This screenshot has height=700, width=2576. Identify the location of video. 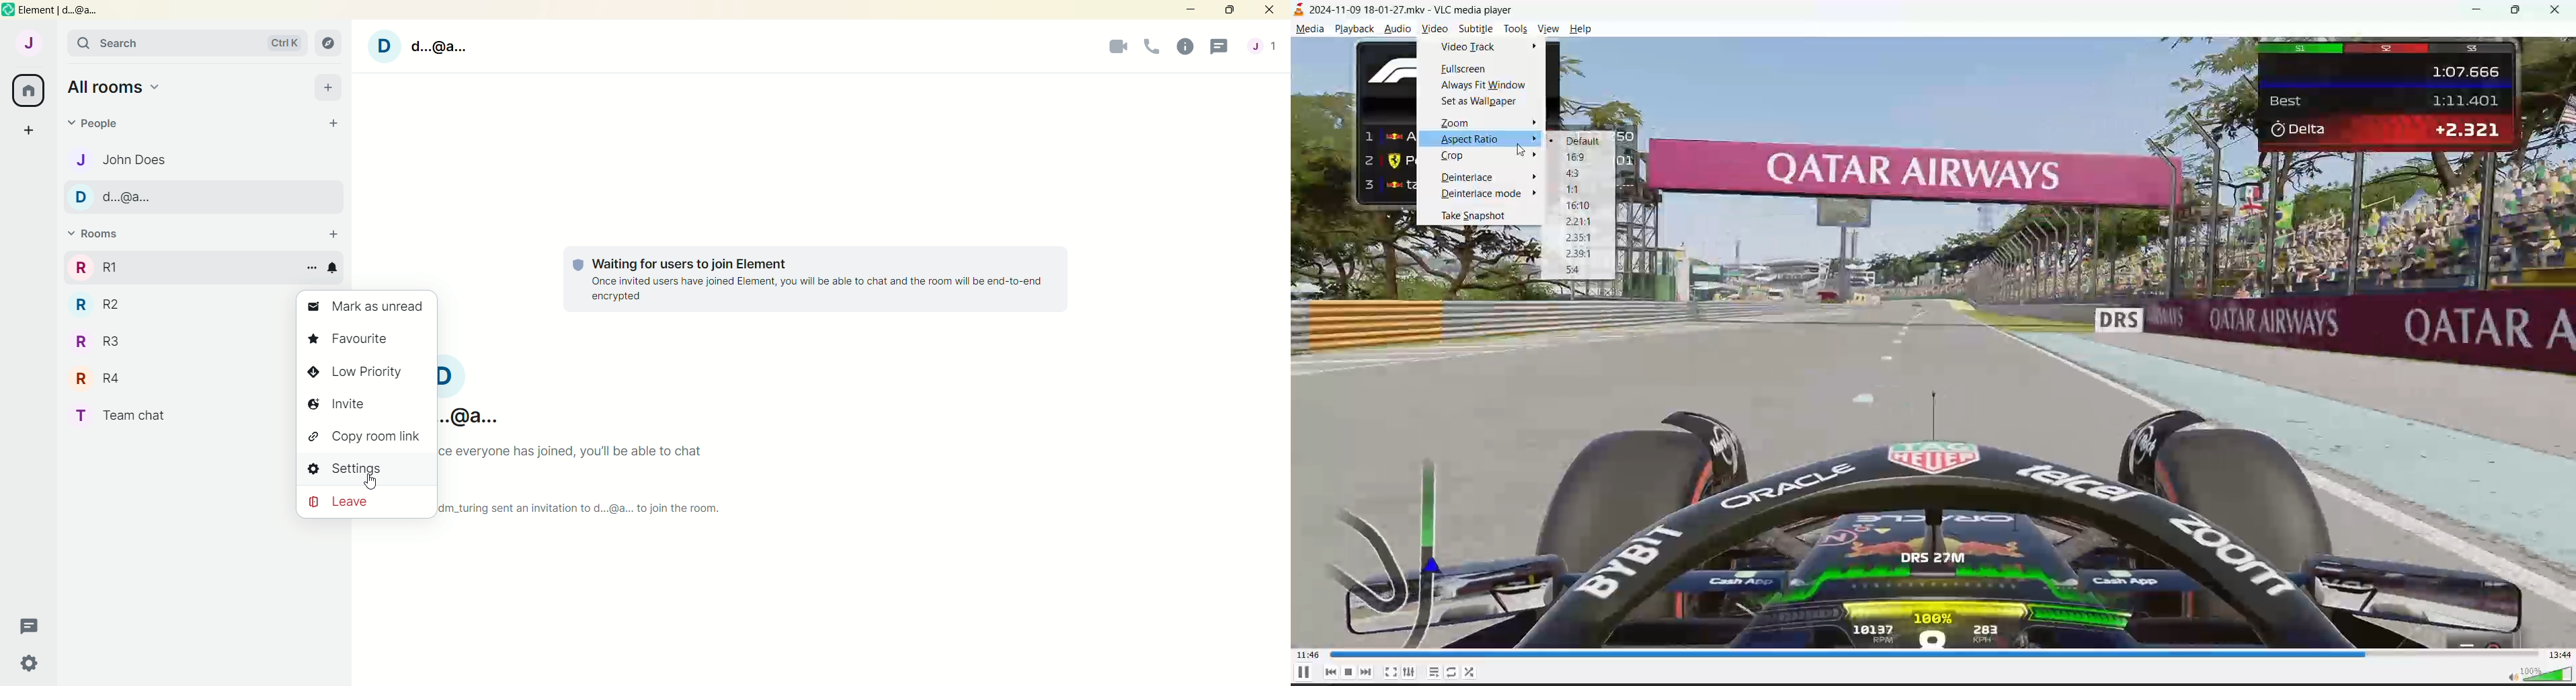
(1437, 29).